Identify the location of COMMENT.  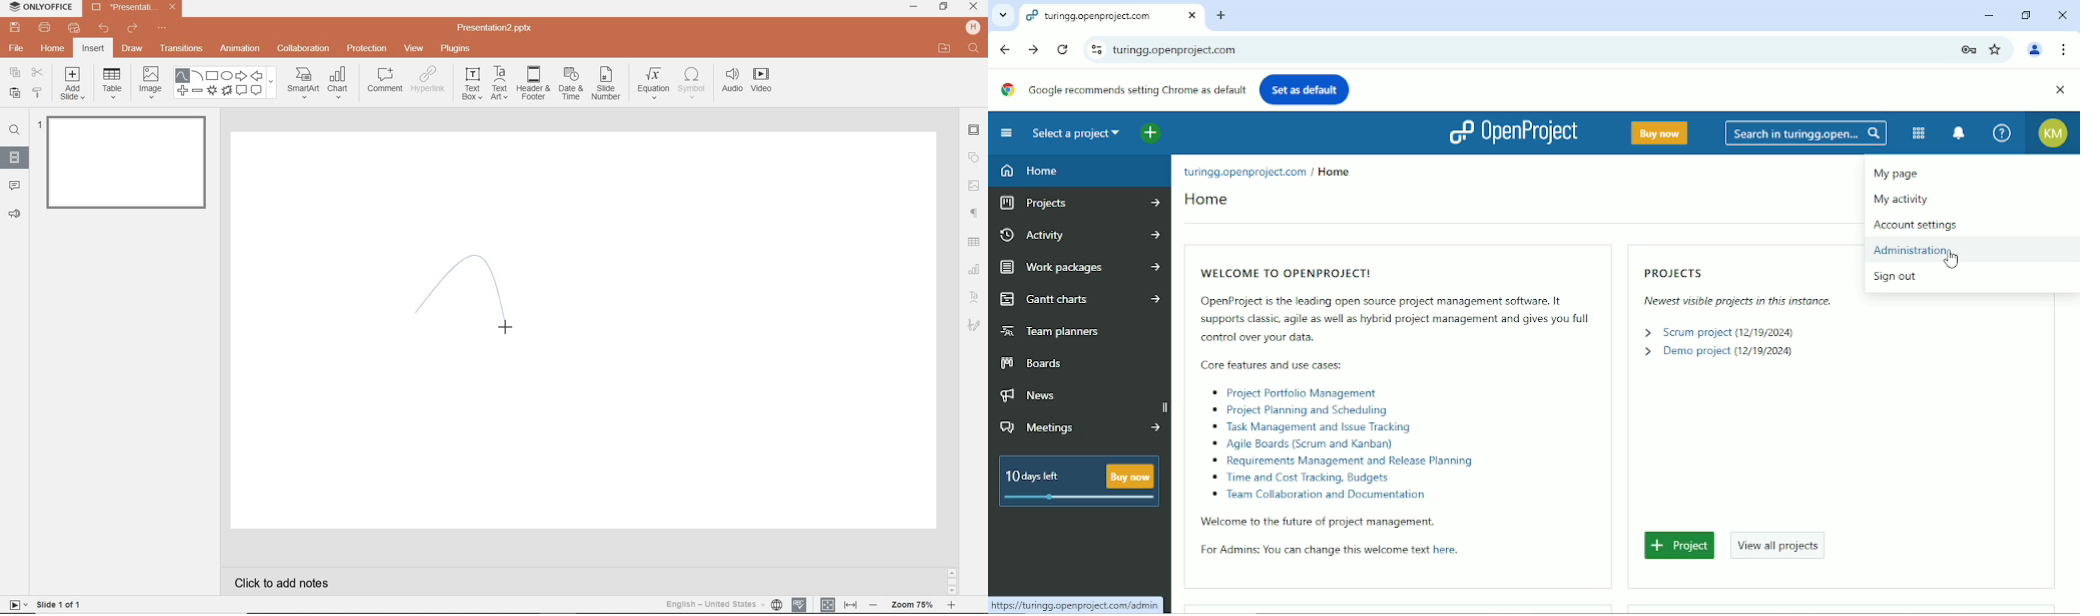
(383, 82).